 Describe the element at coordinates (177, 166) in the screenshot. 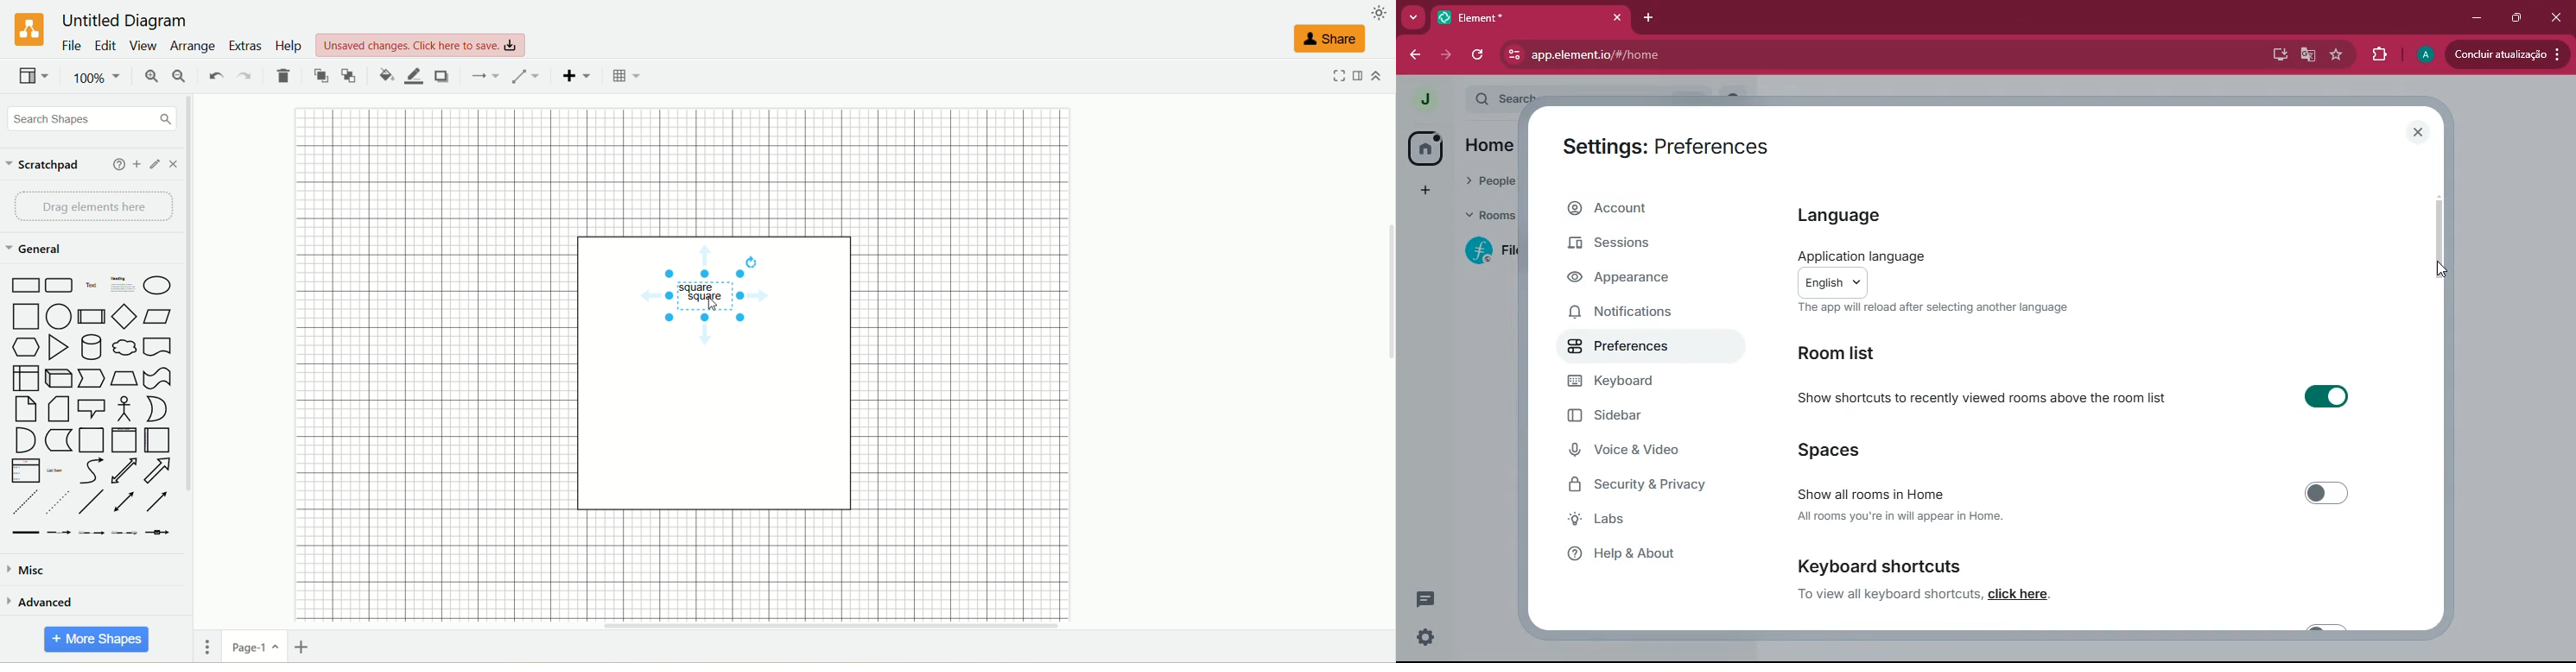

I see `close` at that location.